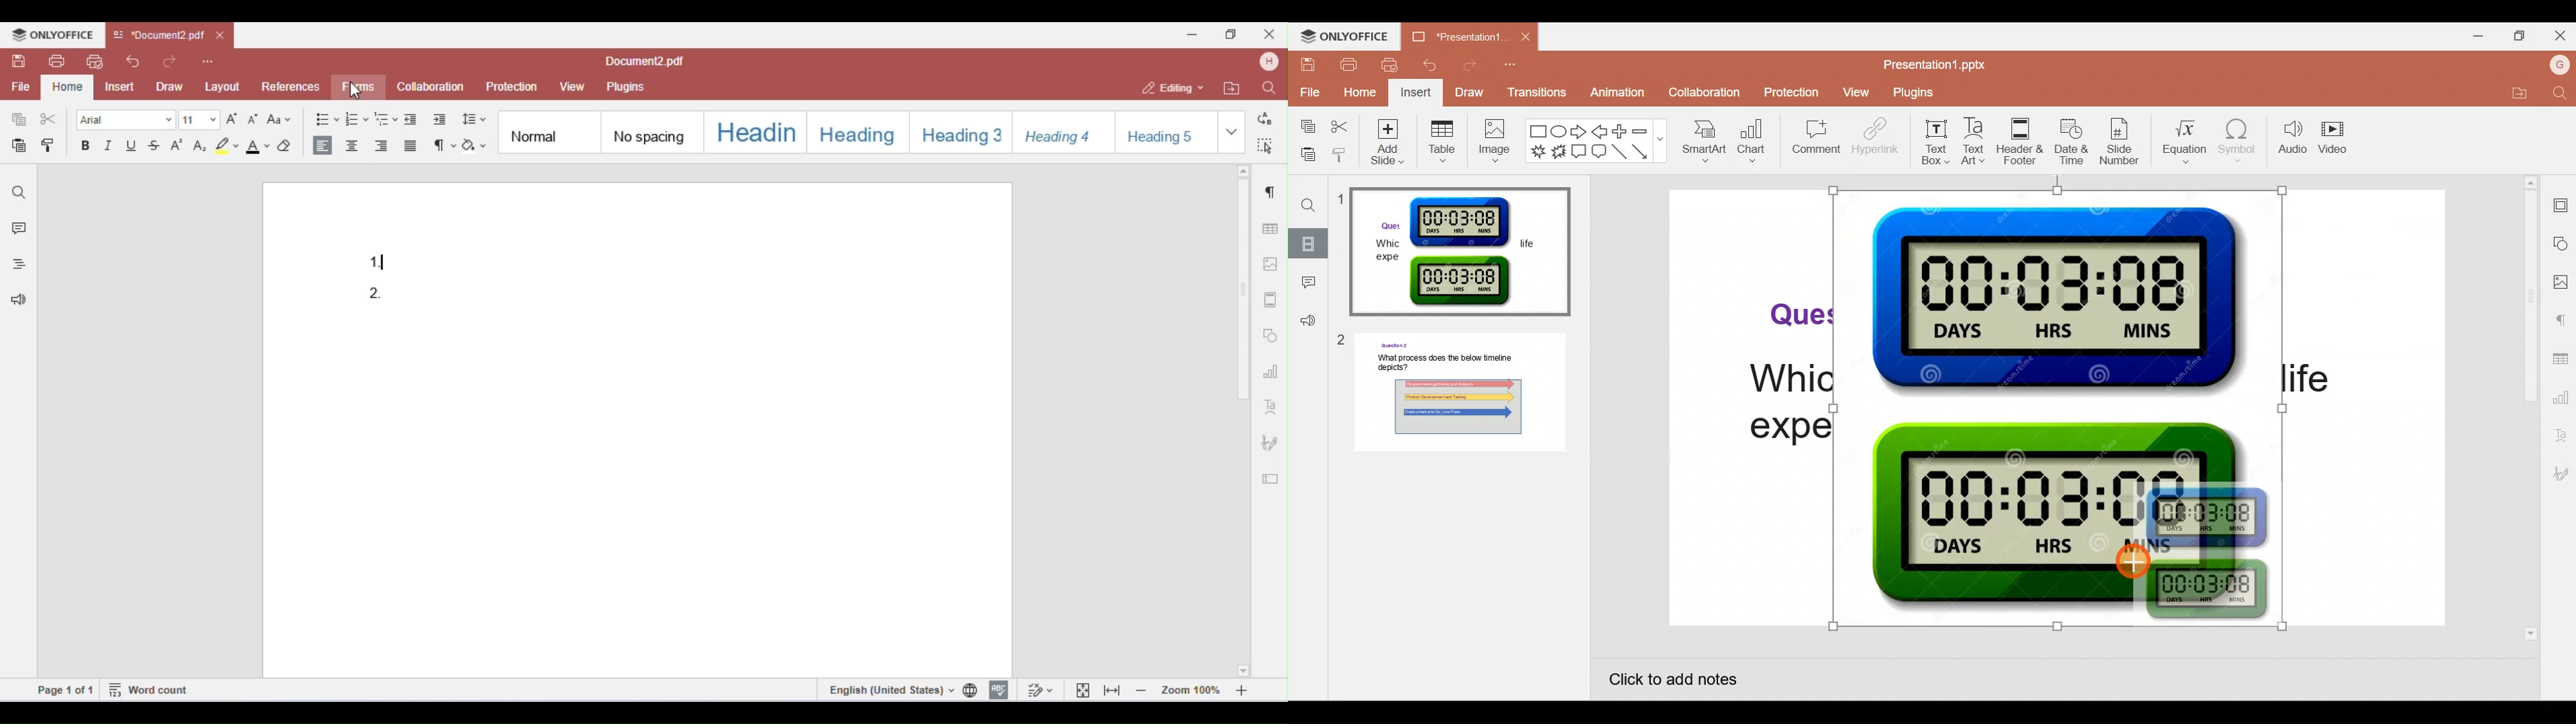  I want to click on Collaboration, so click(1699, 92).